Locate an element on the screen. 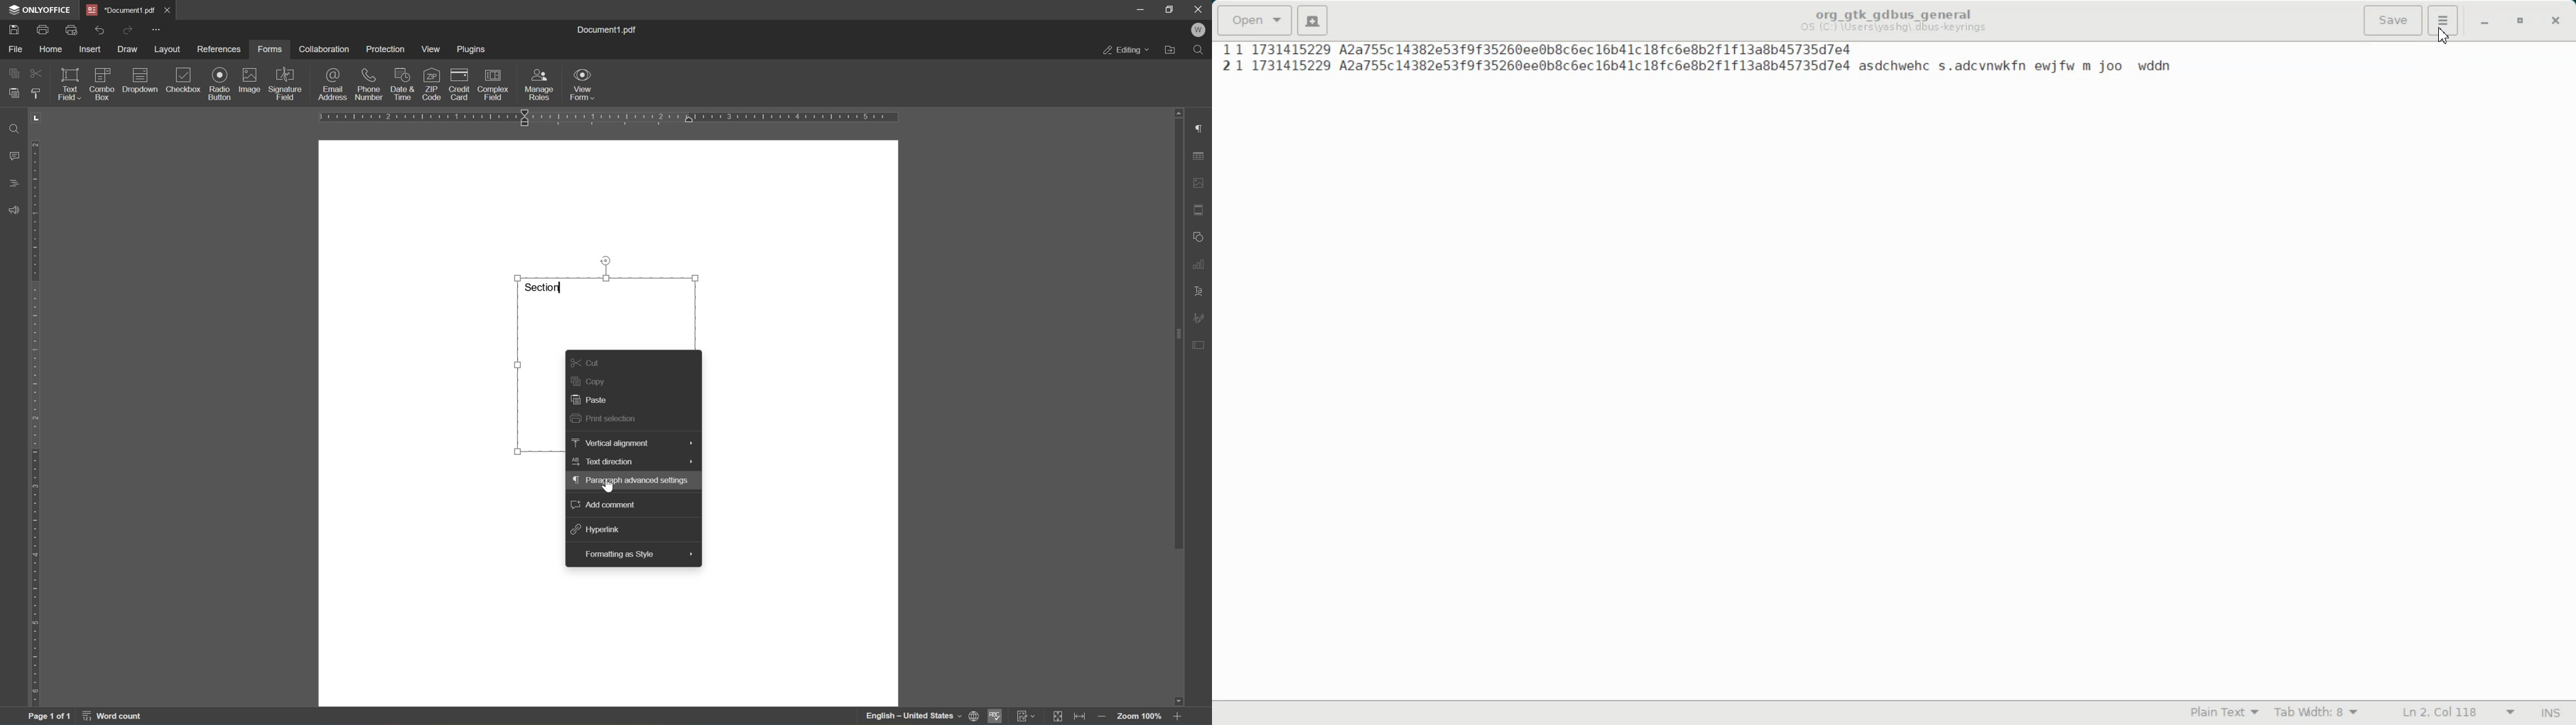 Image resolution: width=2576 pixels, height=728 pixels. cut is located at coordinates (586, 363).